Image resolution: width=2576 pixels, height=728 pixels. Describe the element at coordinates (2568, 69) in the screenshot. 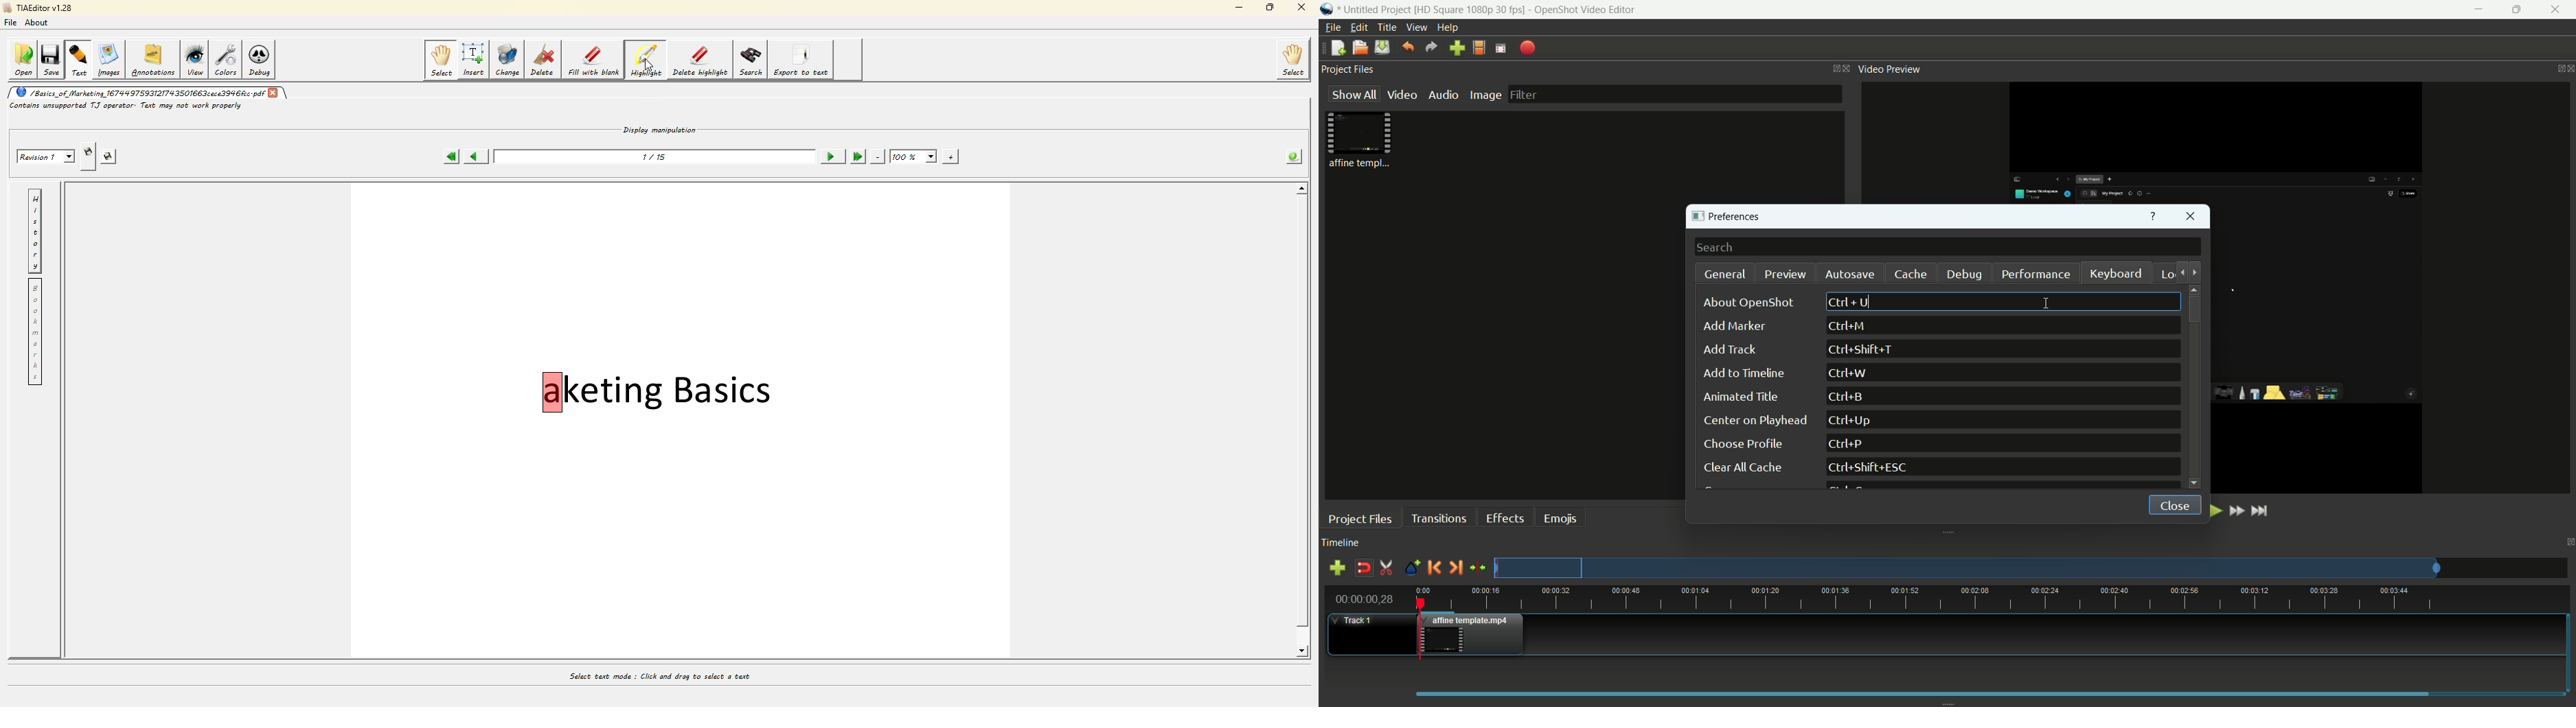

I see `close video preview` at that location.